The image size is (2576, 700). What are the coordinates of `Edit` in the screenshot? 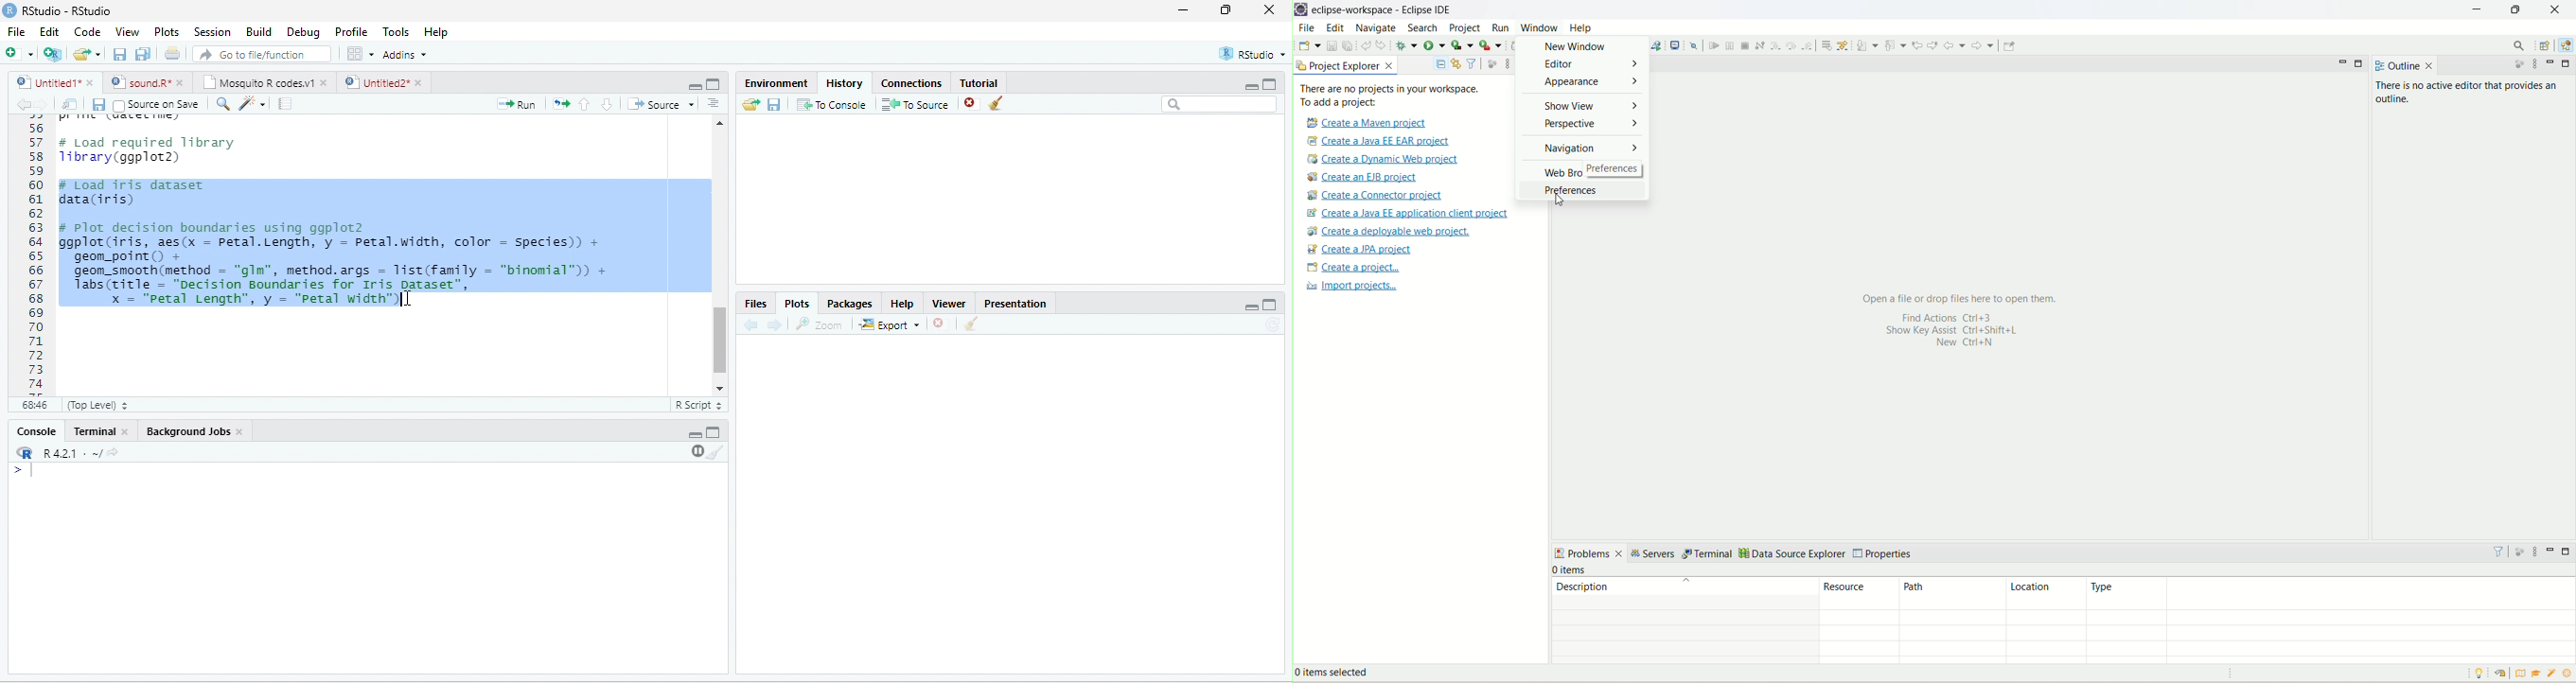 It's located at (49, 30).